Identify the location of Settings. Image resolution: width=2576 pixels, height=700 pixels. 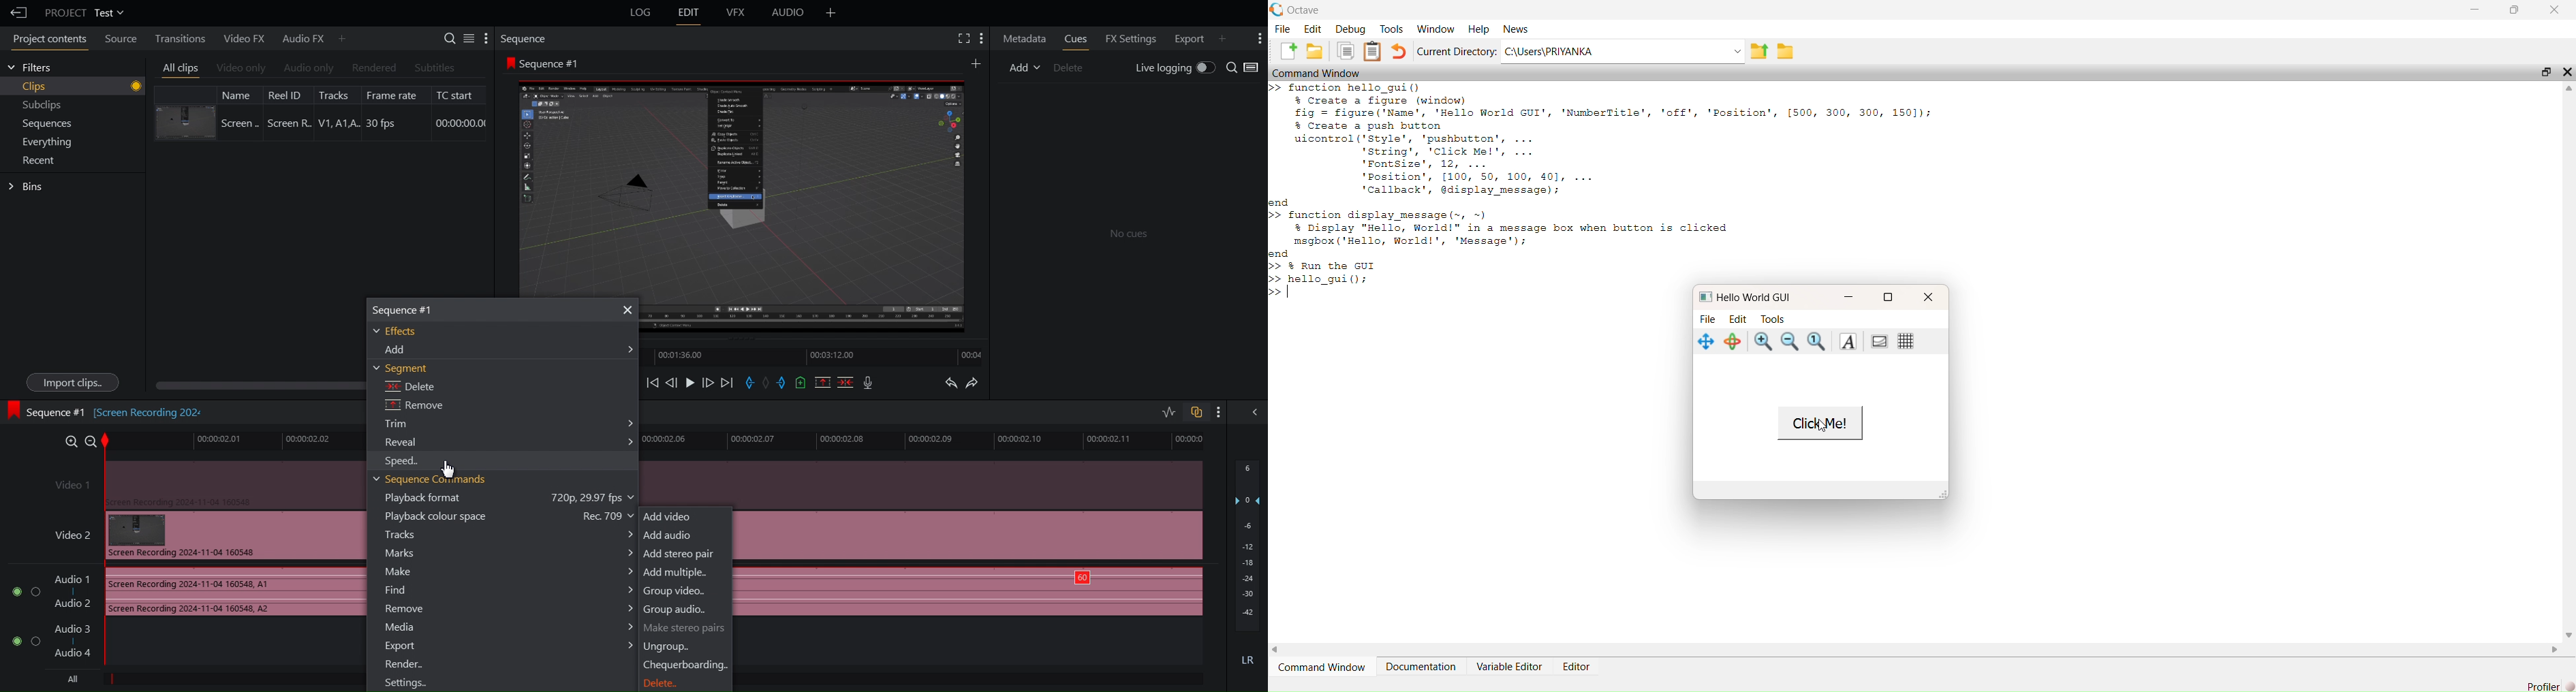
(467, 38).